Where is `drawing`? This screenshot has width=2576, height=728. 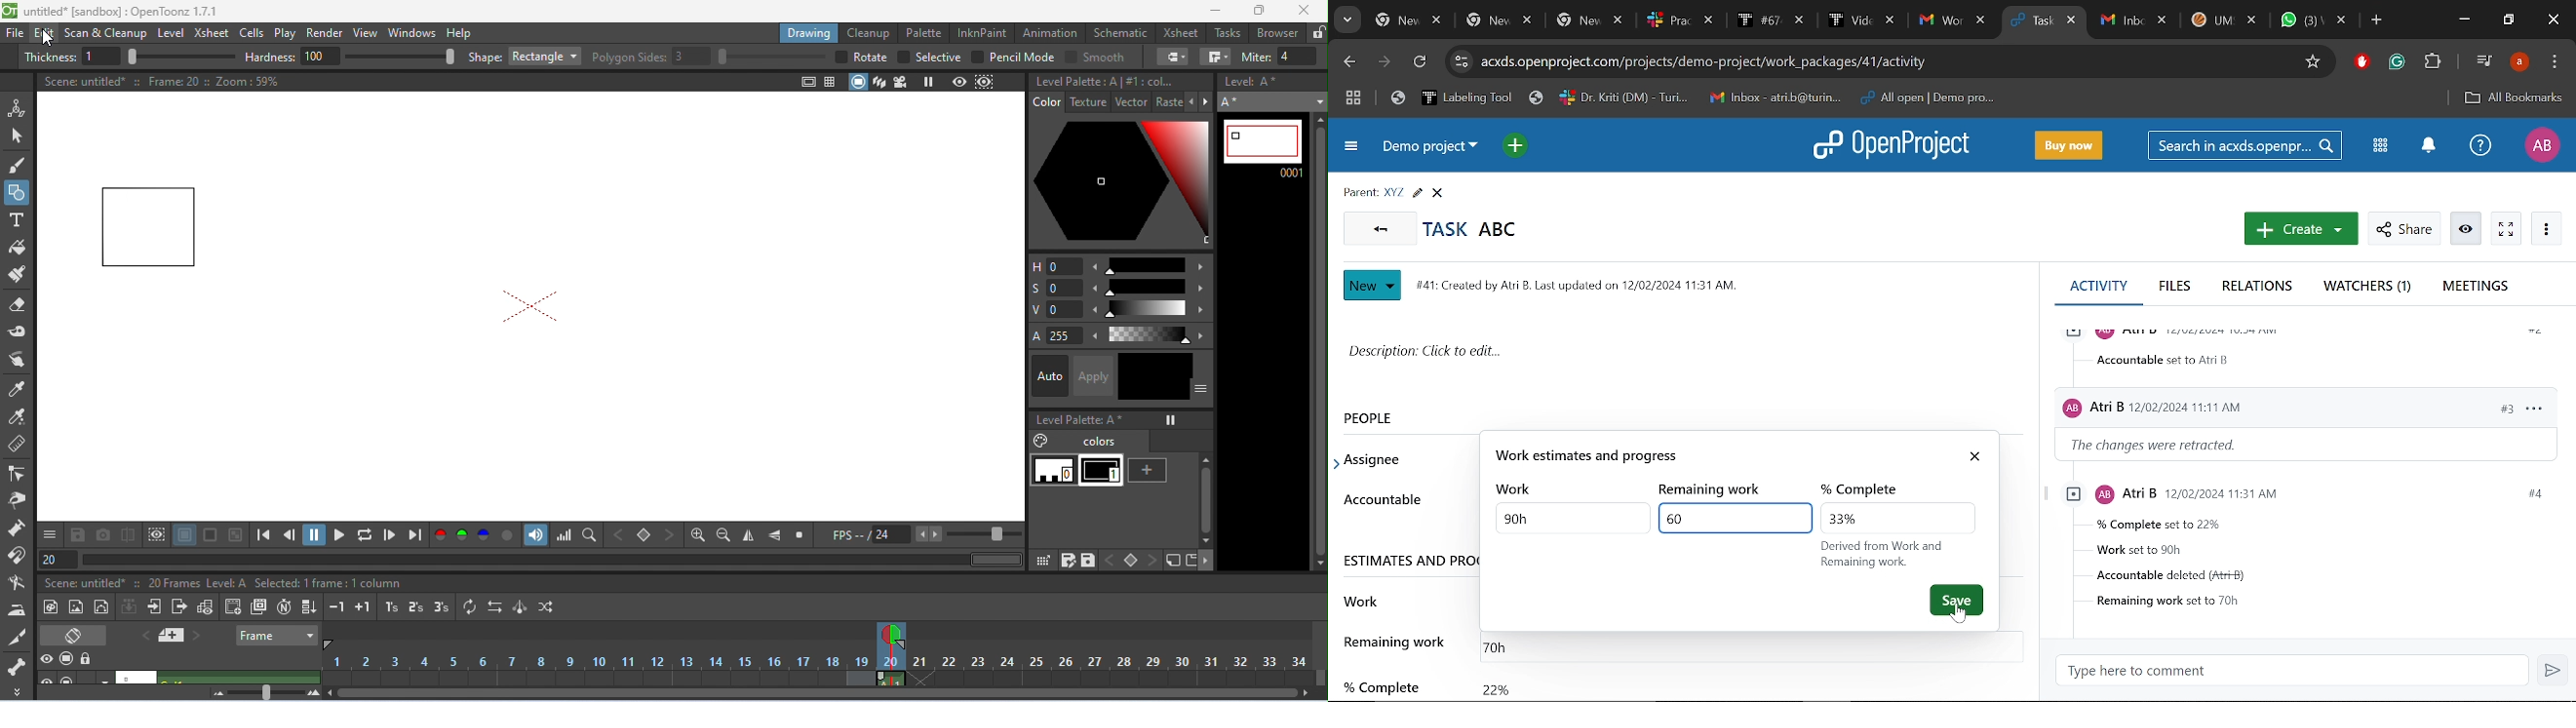
drawing is located at coordinates (809, 33).